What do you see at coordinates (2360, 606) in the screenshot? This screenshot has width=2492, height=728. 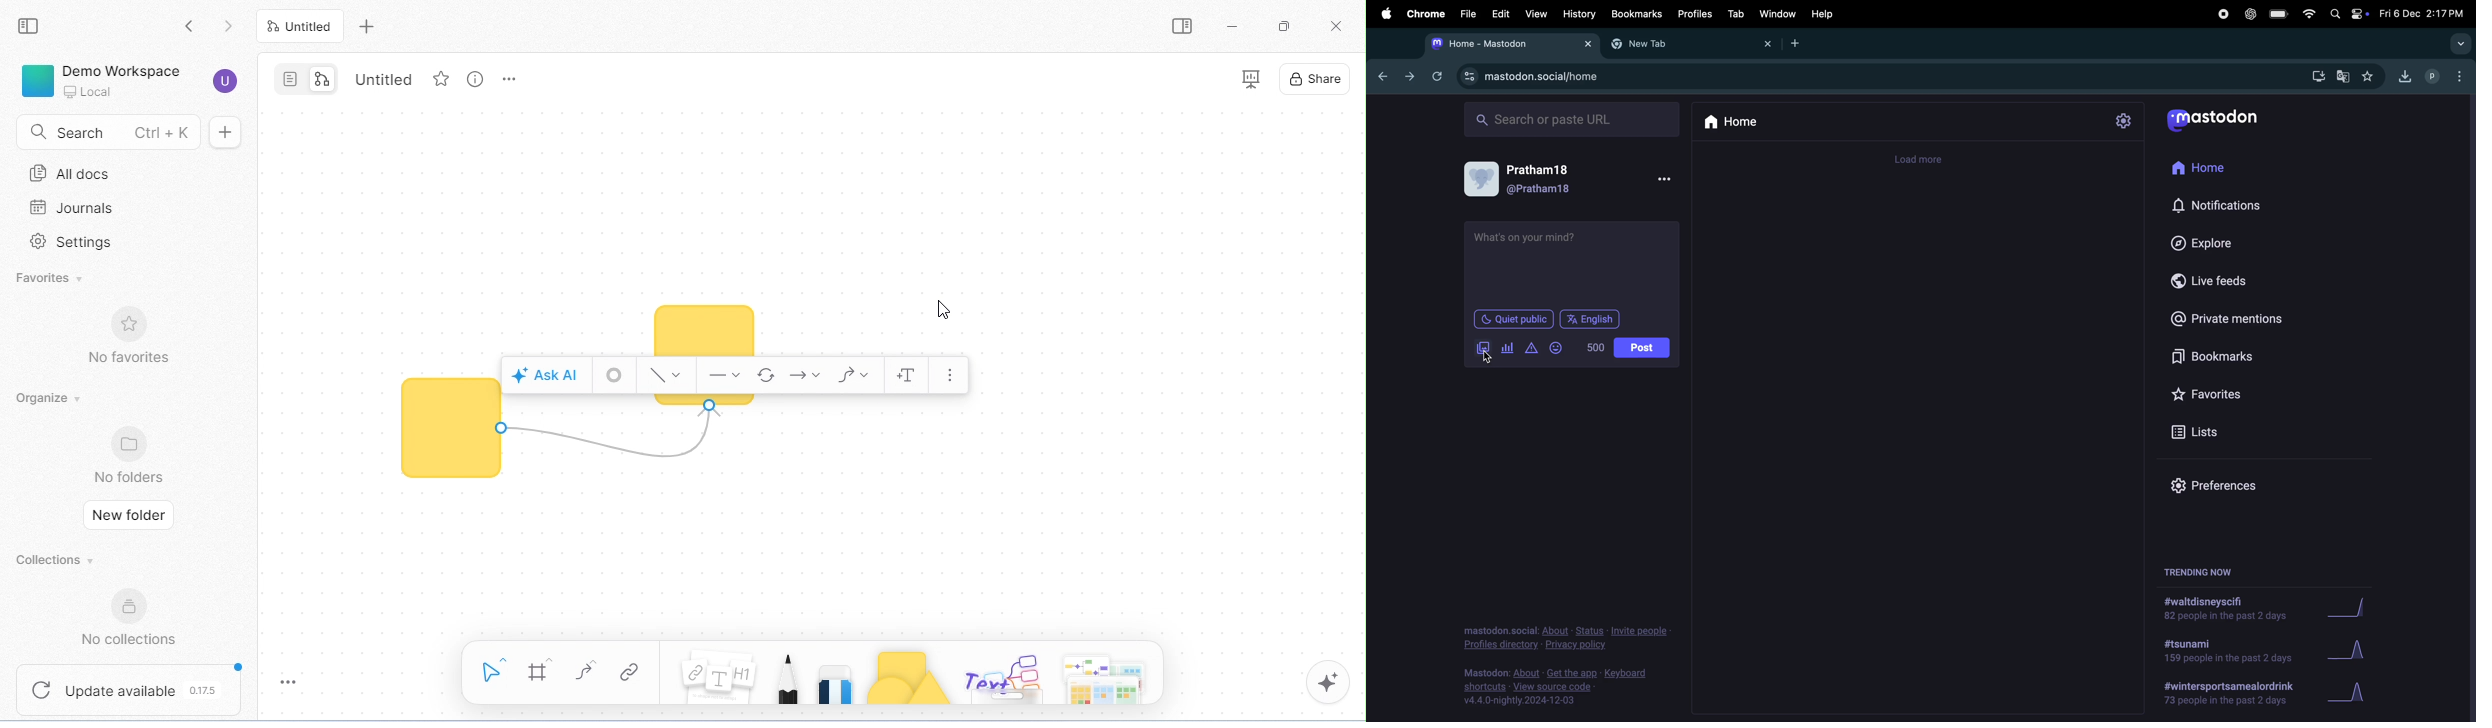 I see `Graph` at bounding box center [2360, 606].